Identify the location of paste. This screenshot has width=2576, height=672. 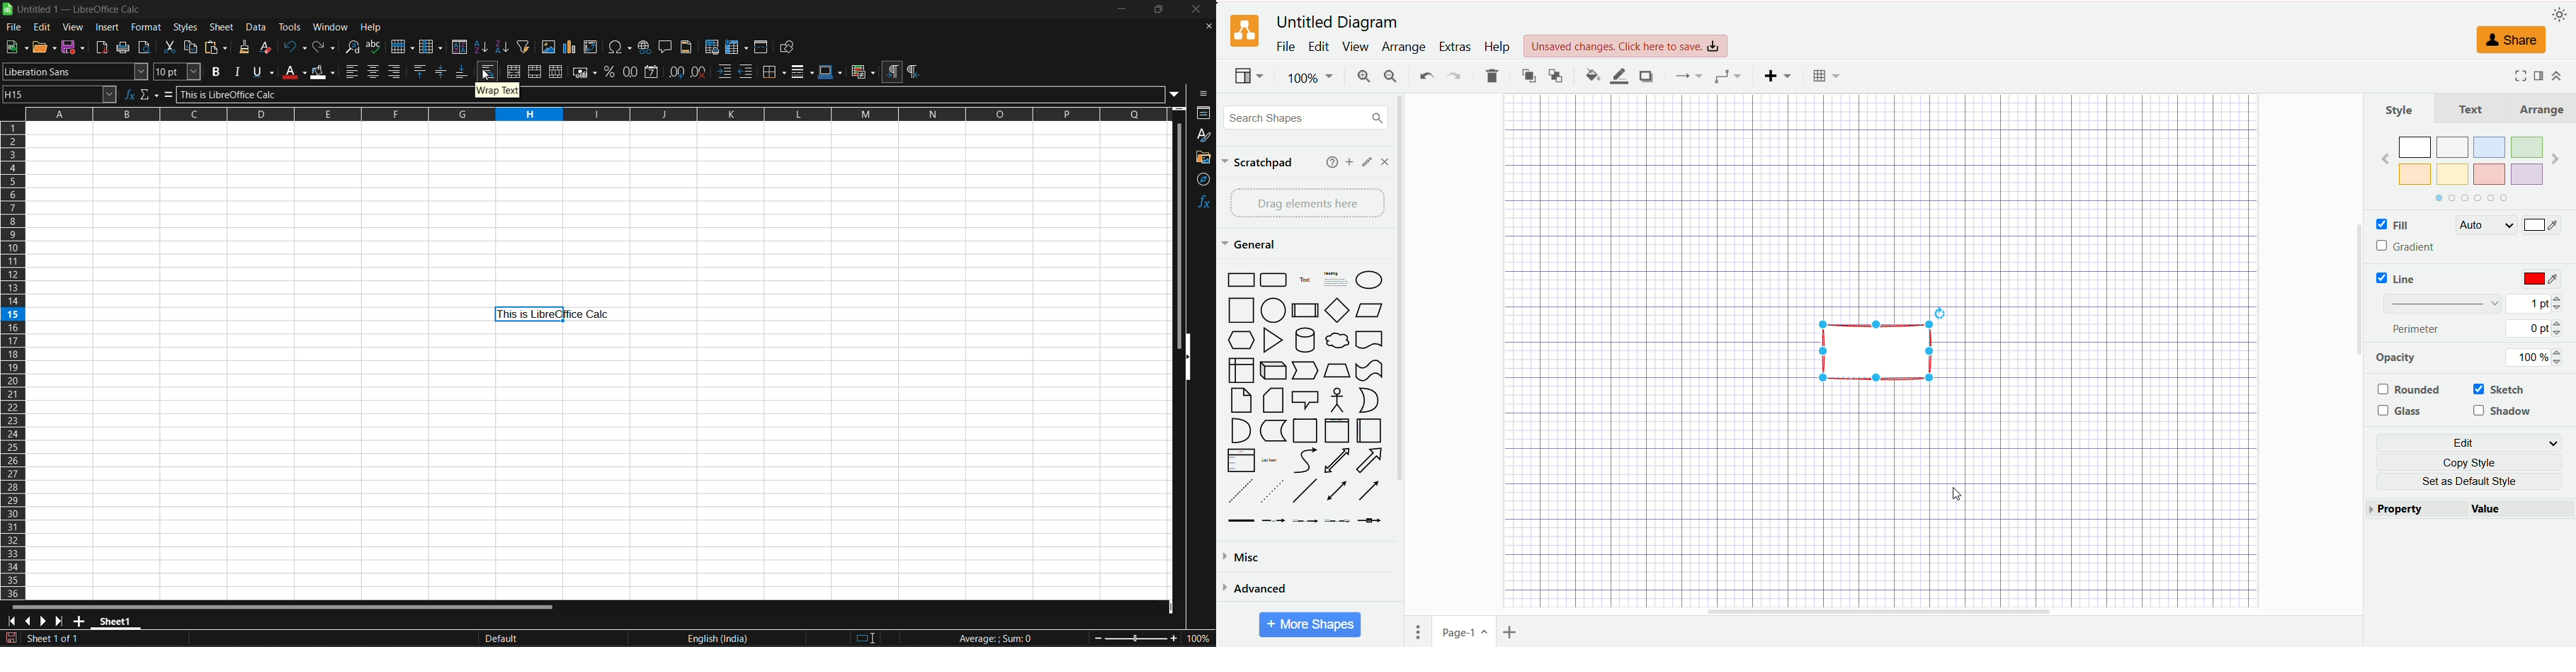
(217, 46).